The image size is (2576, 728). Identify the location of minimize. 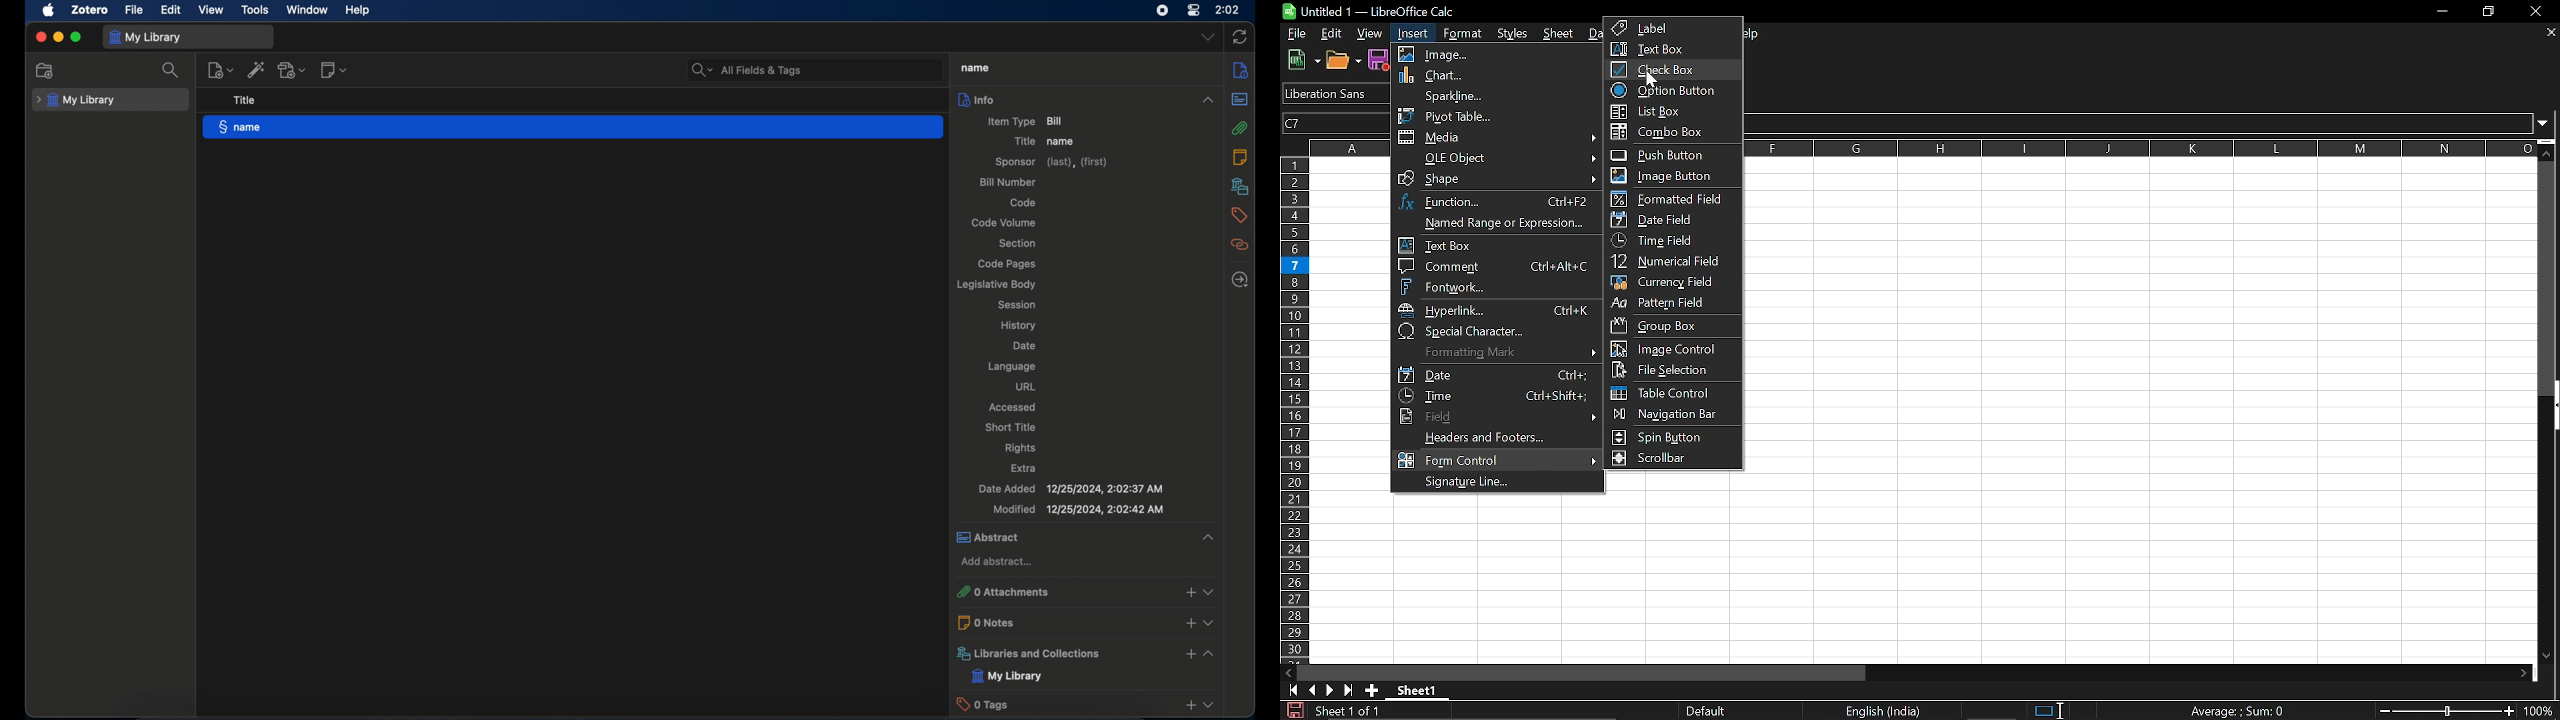
(60, 37).